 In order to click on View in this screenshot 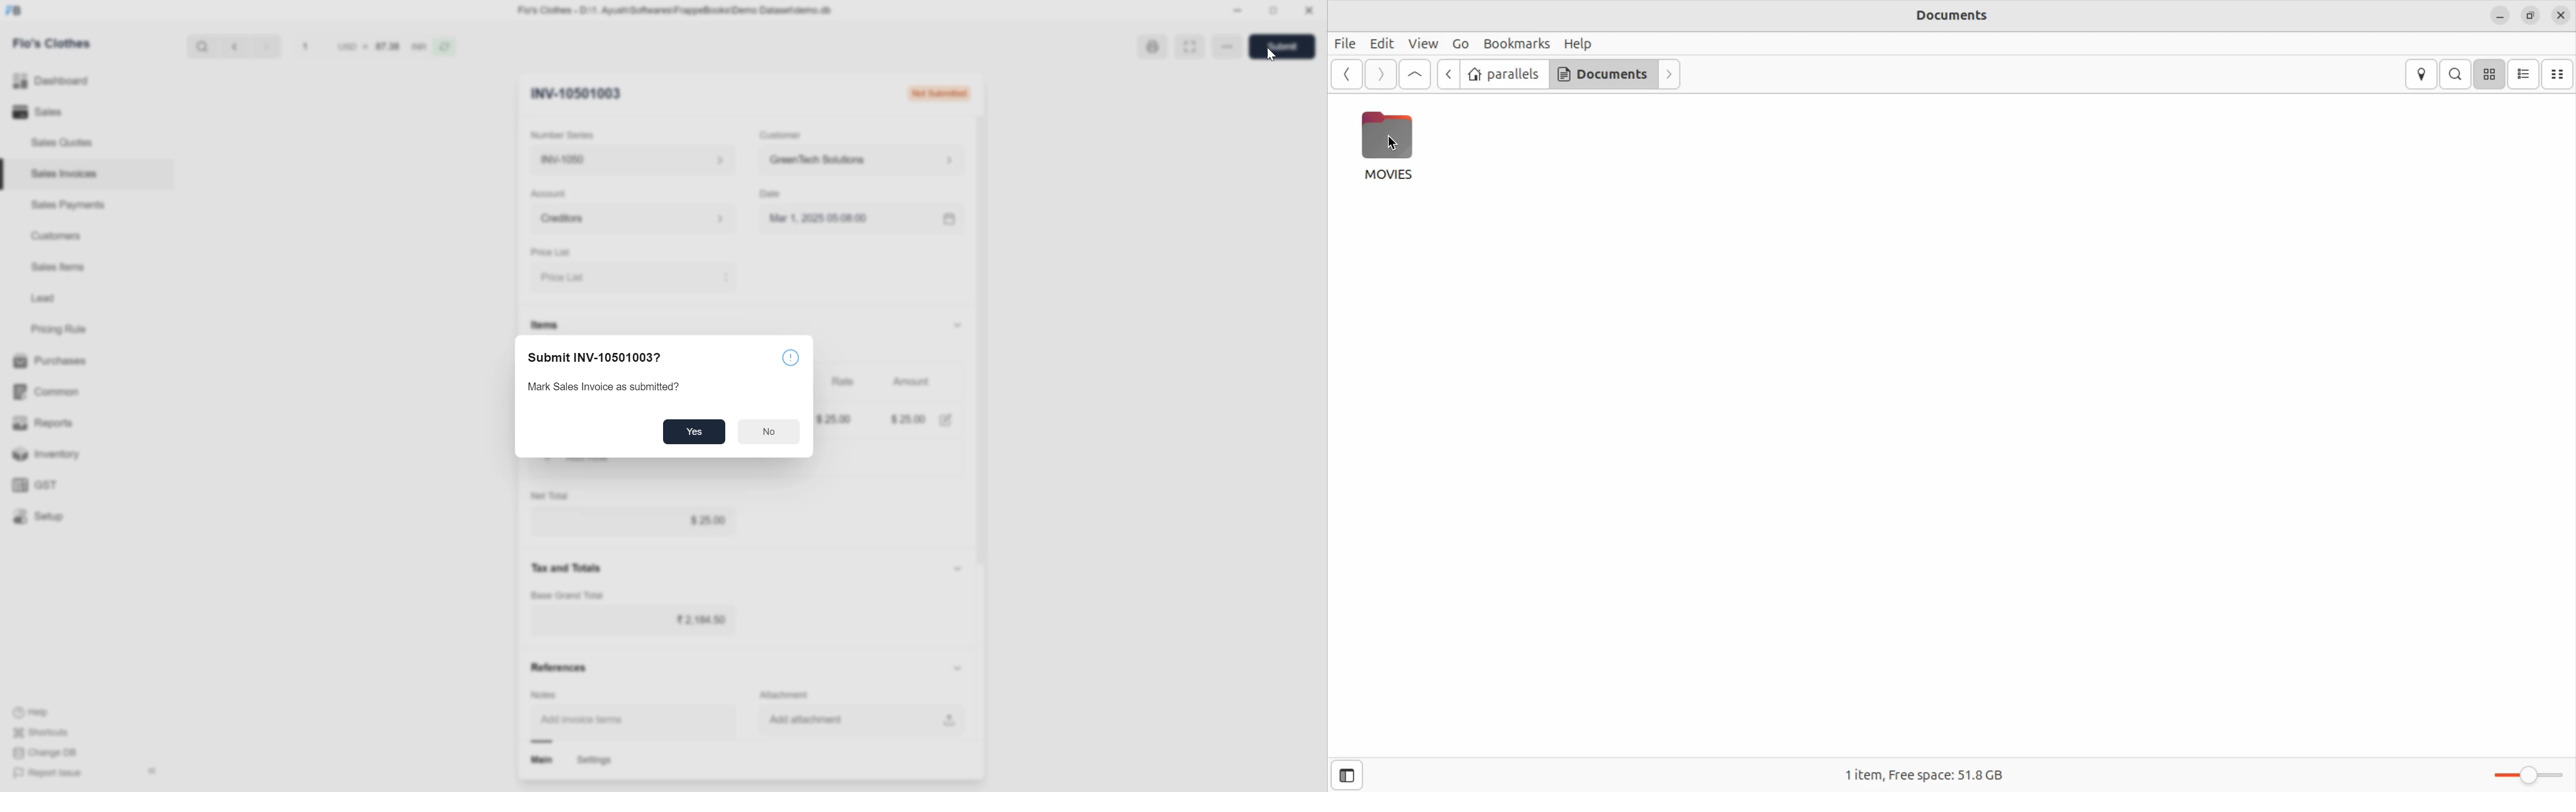, I will do `click(1424, 42)`.